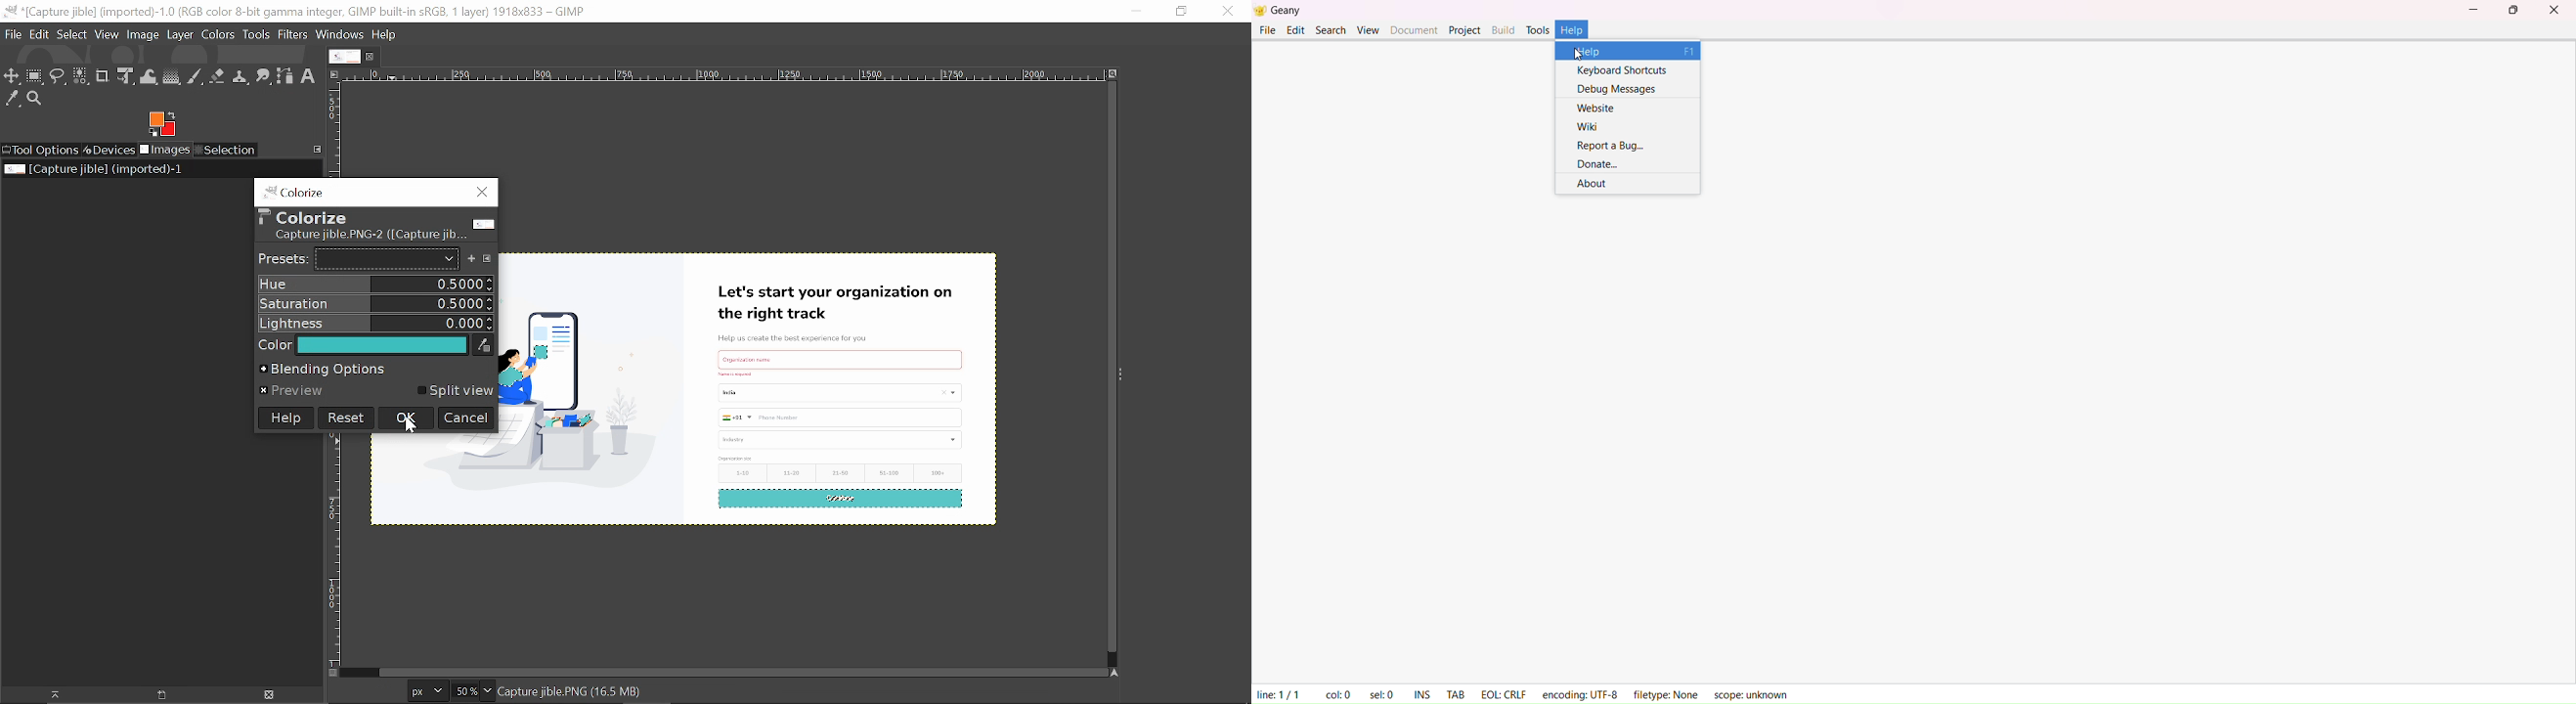 Image resolution: width=2576 pixels, height=728 pixels. Describe the element at coordinates (480, 192) in the screenshot. I see `Close` at that location.